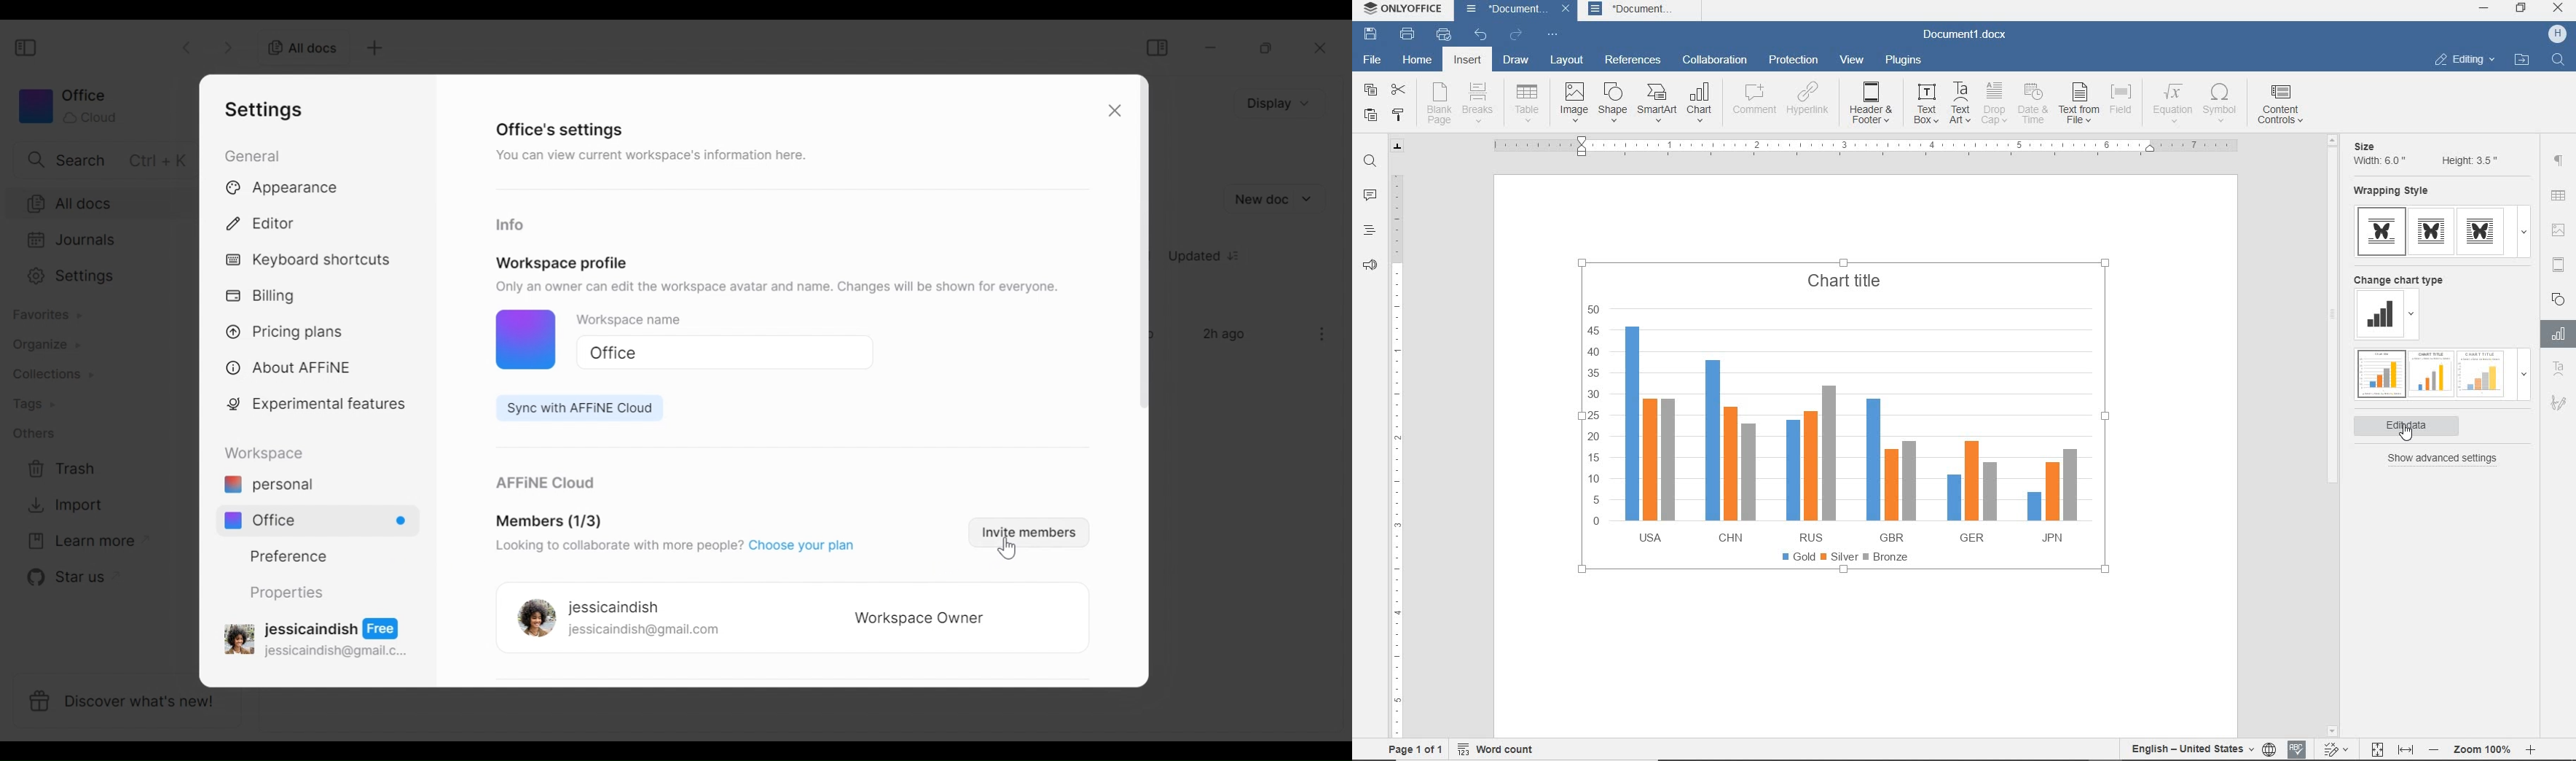  What do you see at coordinates (2405, 749) in the screenshot?
I see `fit to width` at bounding box center [2405, 749].